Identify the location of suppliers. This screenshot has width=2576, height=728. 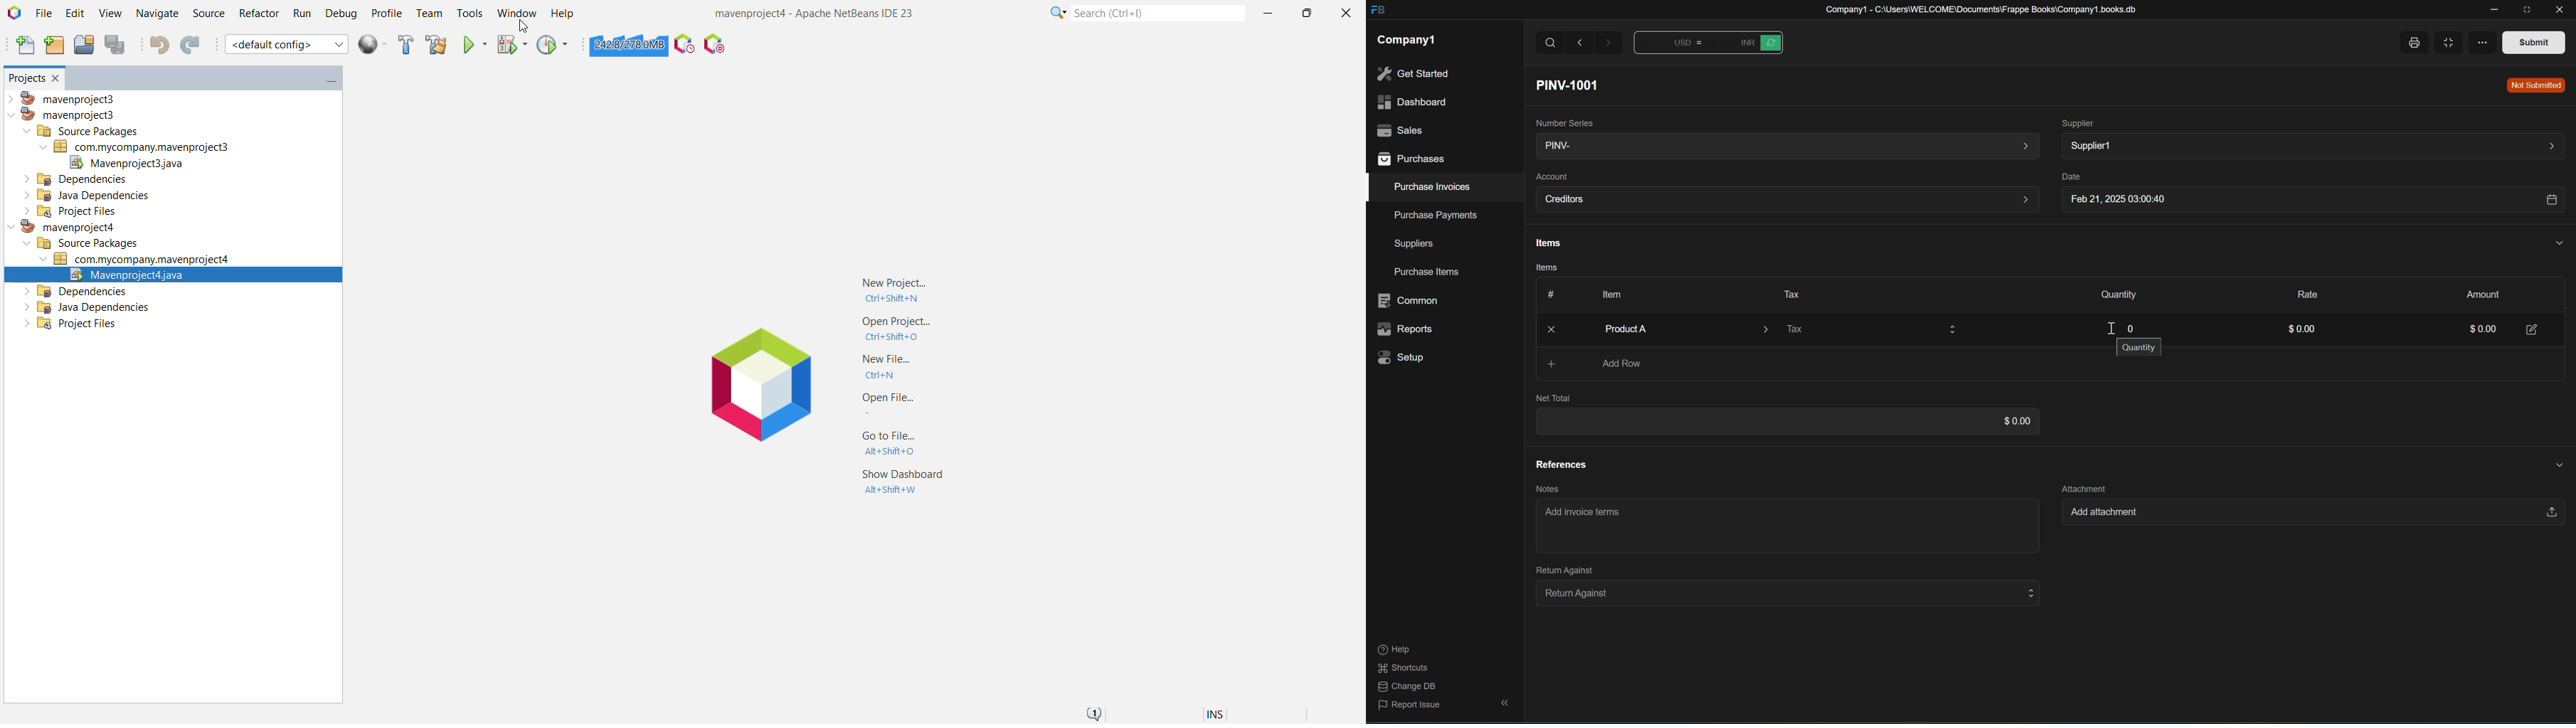
(1414, 244).